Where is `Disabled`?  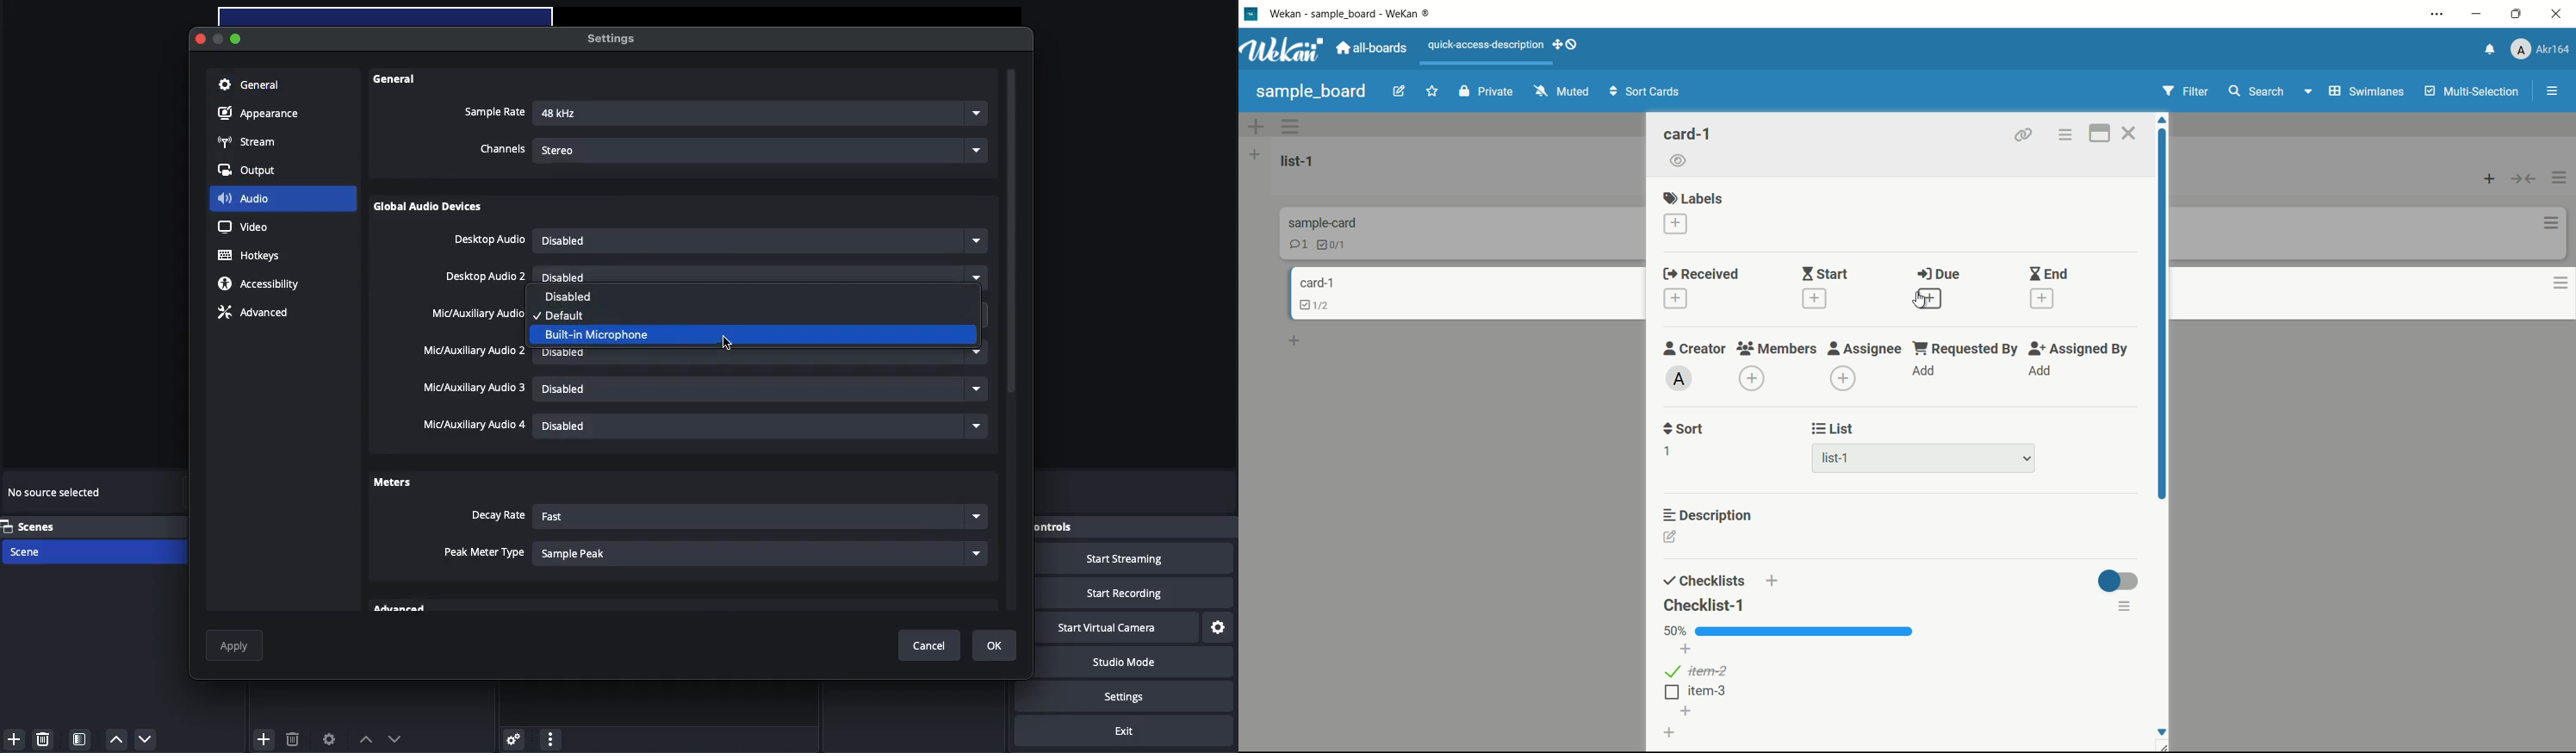
Disabled is located at coordinates (760, 351).